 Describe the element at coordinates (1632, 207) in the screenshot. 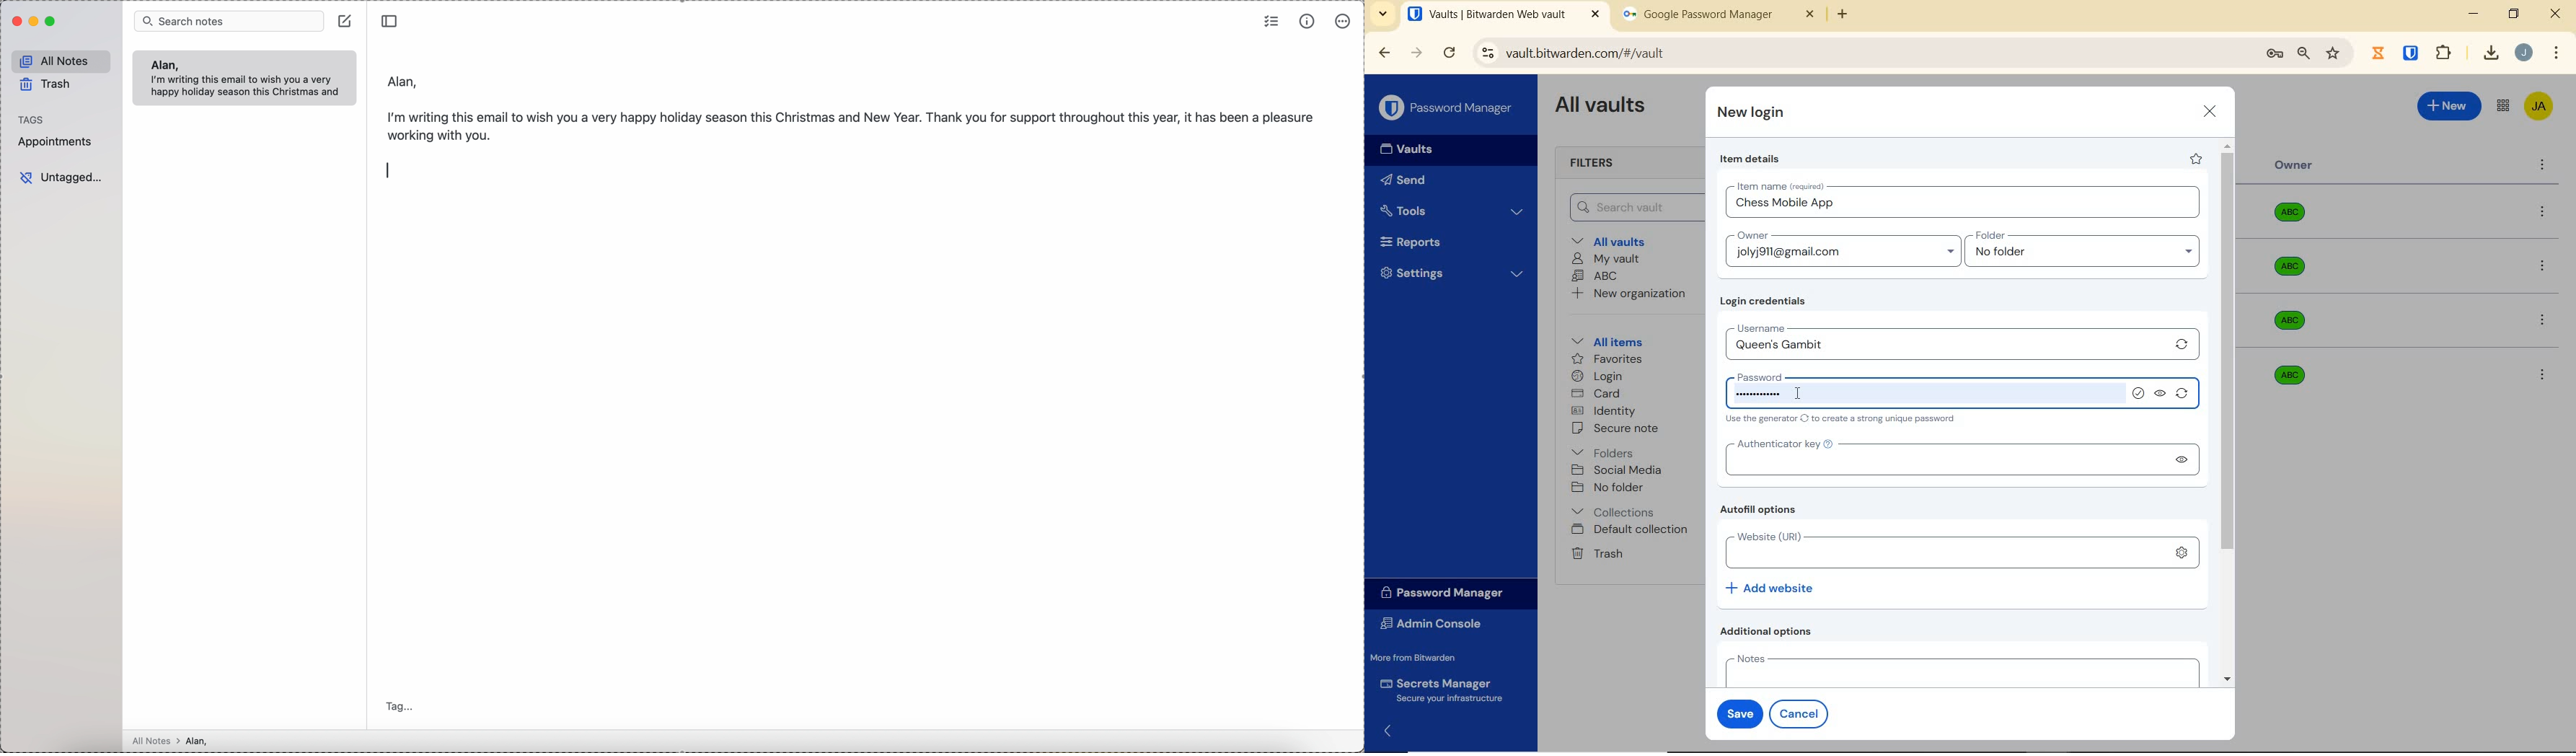

I see `Search Vault` at that location.